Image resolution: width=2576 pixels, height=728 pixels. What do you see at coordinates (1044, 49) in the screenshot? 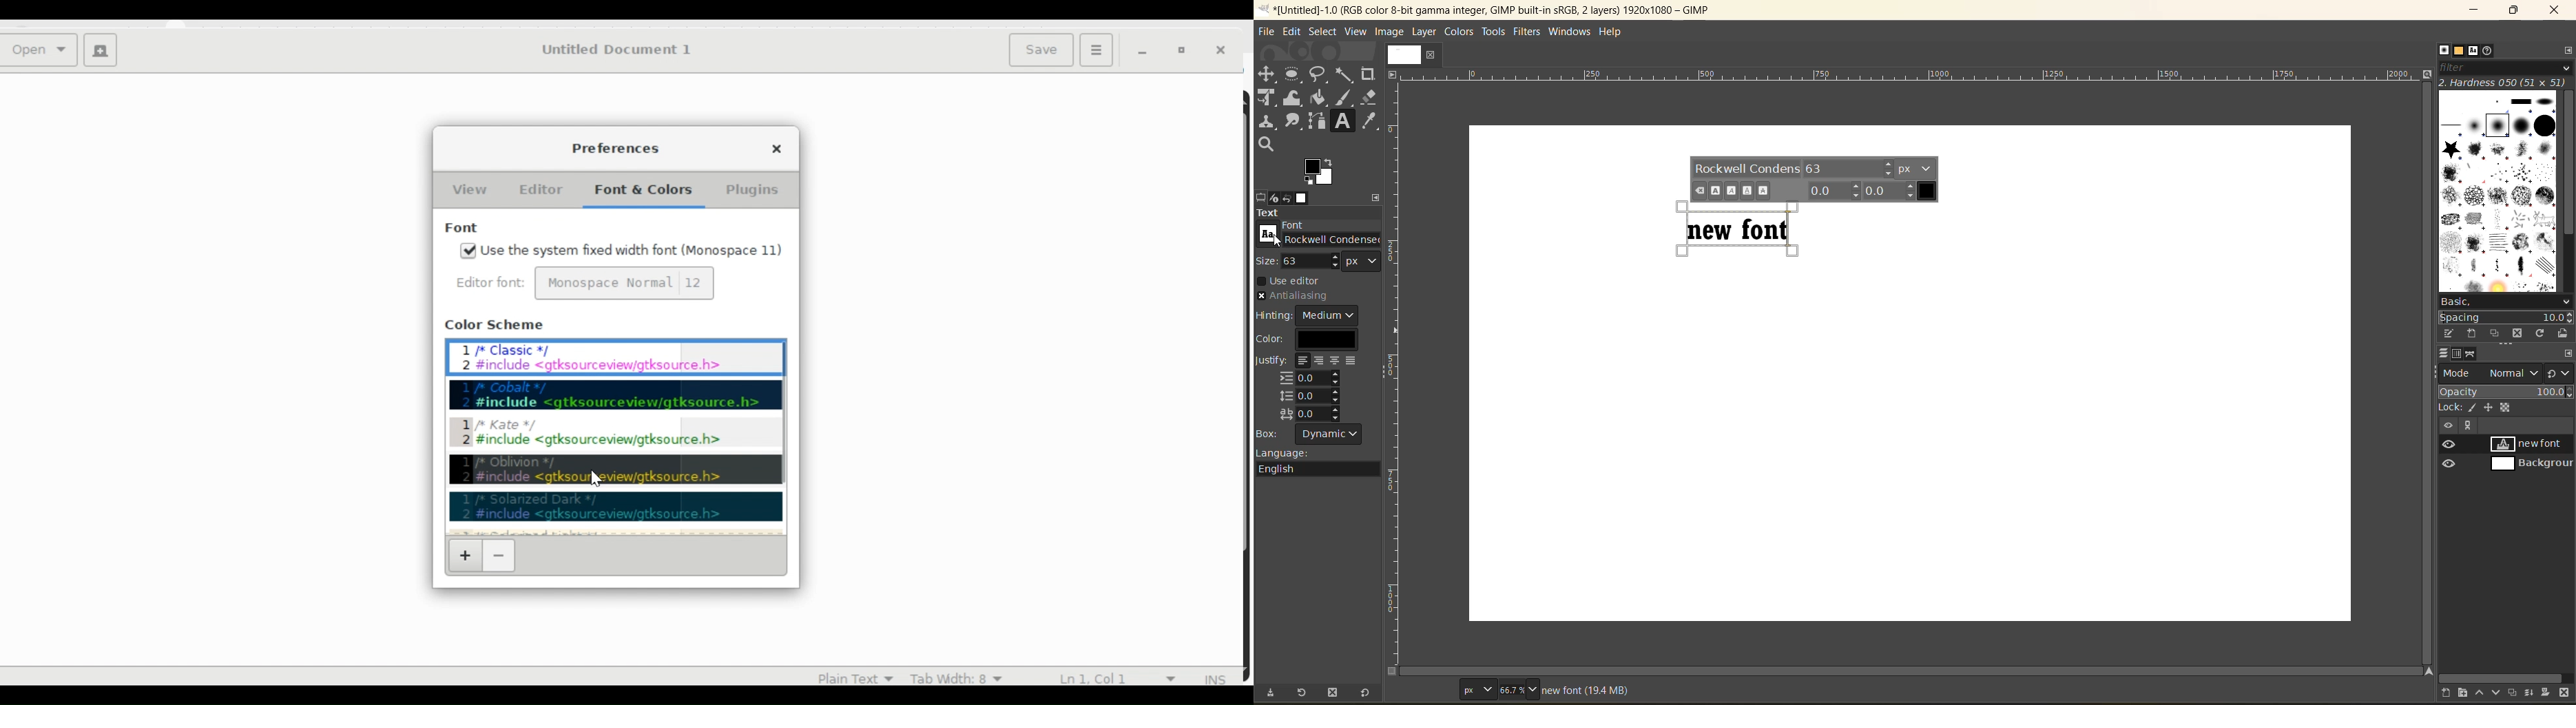
I see `Save` at bounding box center [1044, 49].